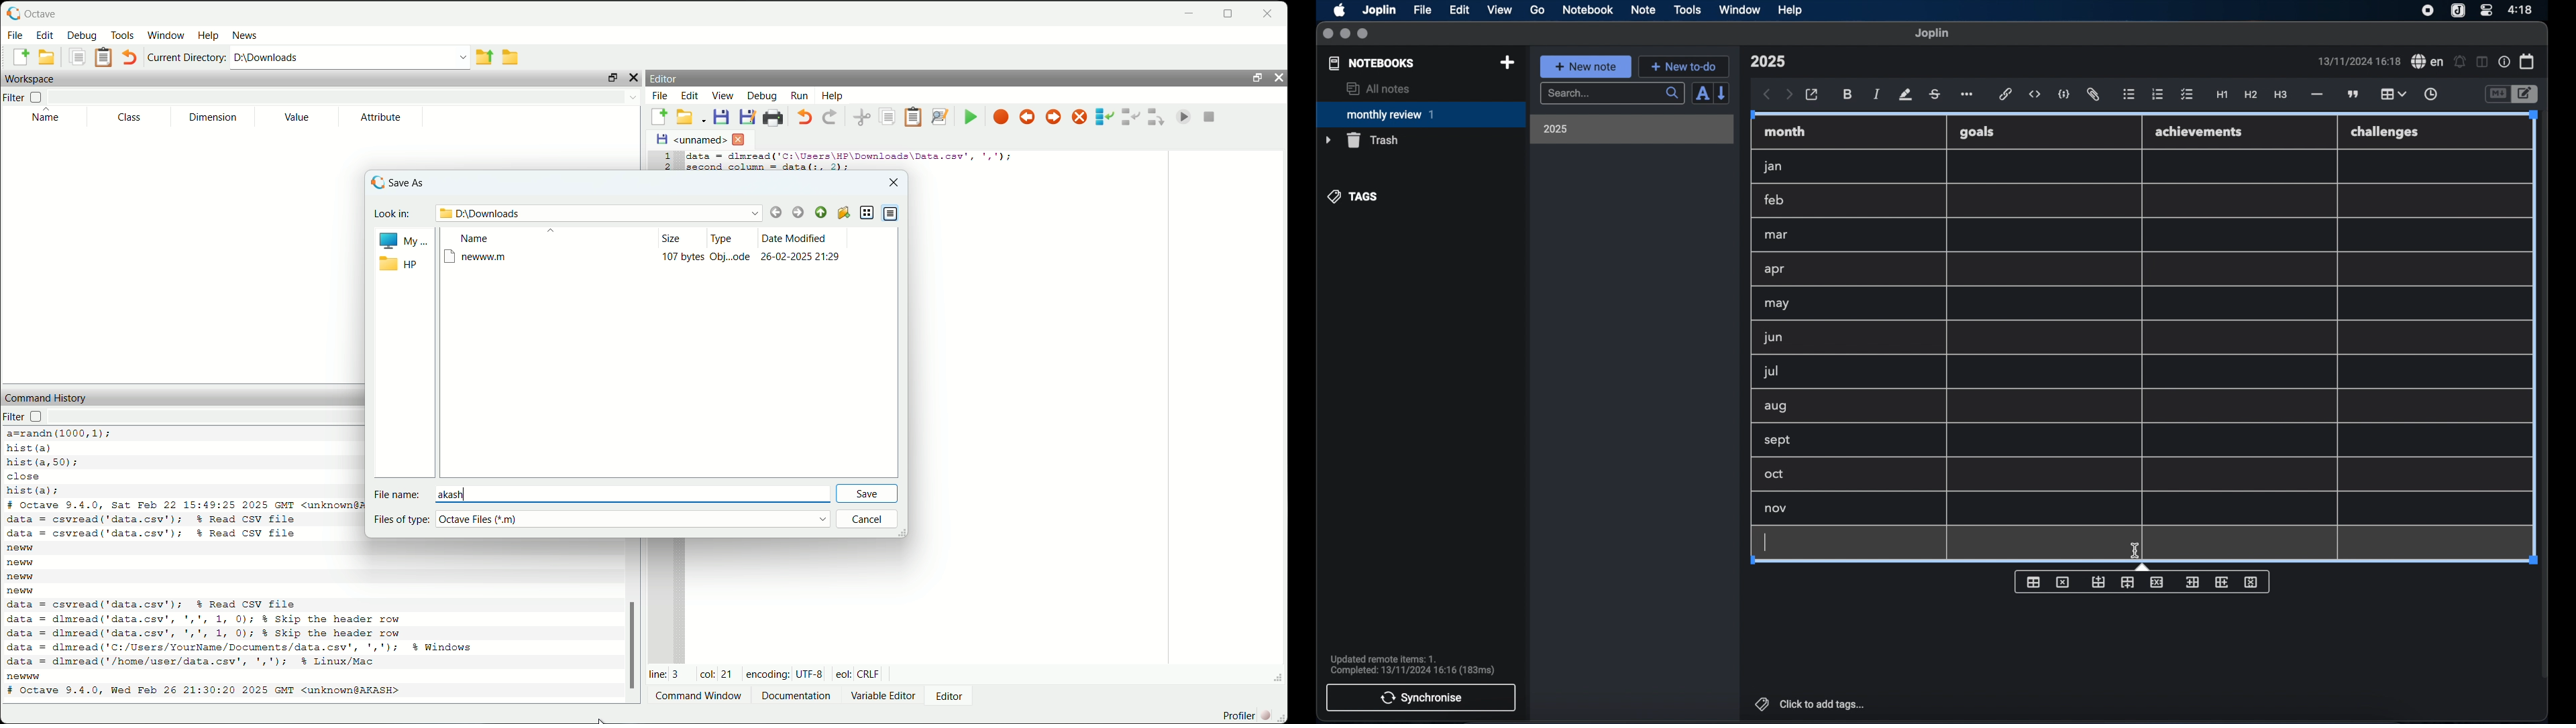 This screenshot has height=728, width=2576. What do you see at coordinates (1130, 119) in the screenshot?
I see `step in` at bounding box center [1130, 119].